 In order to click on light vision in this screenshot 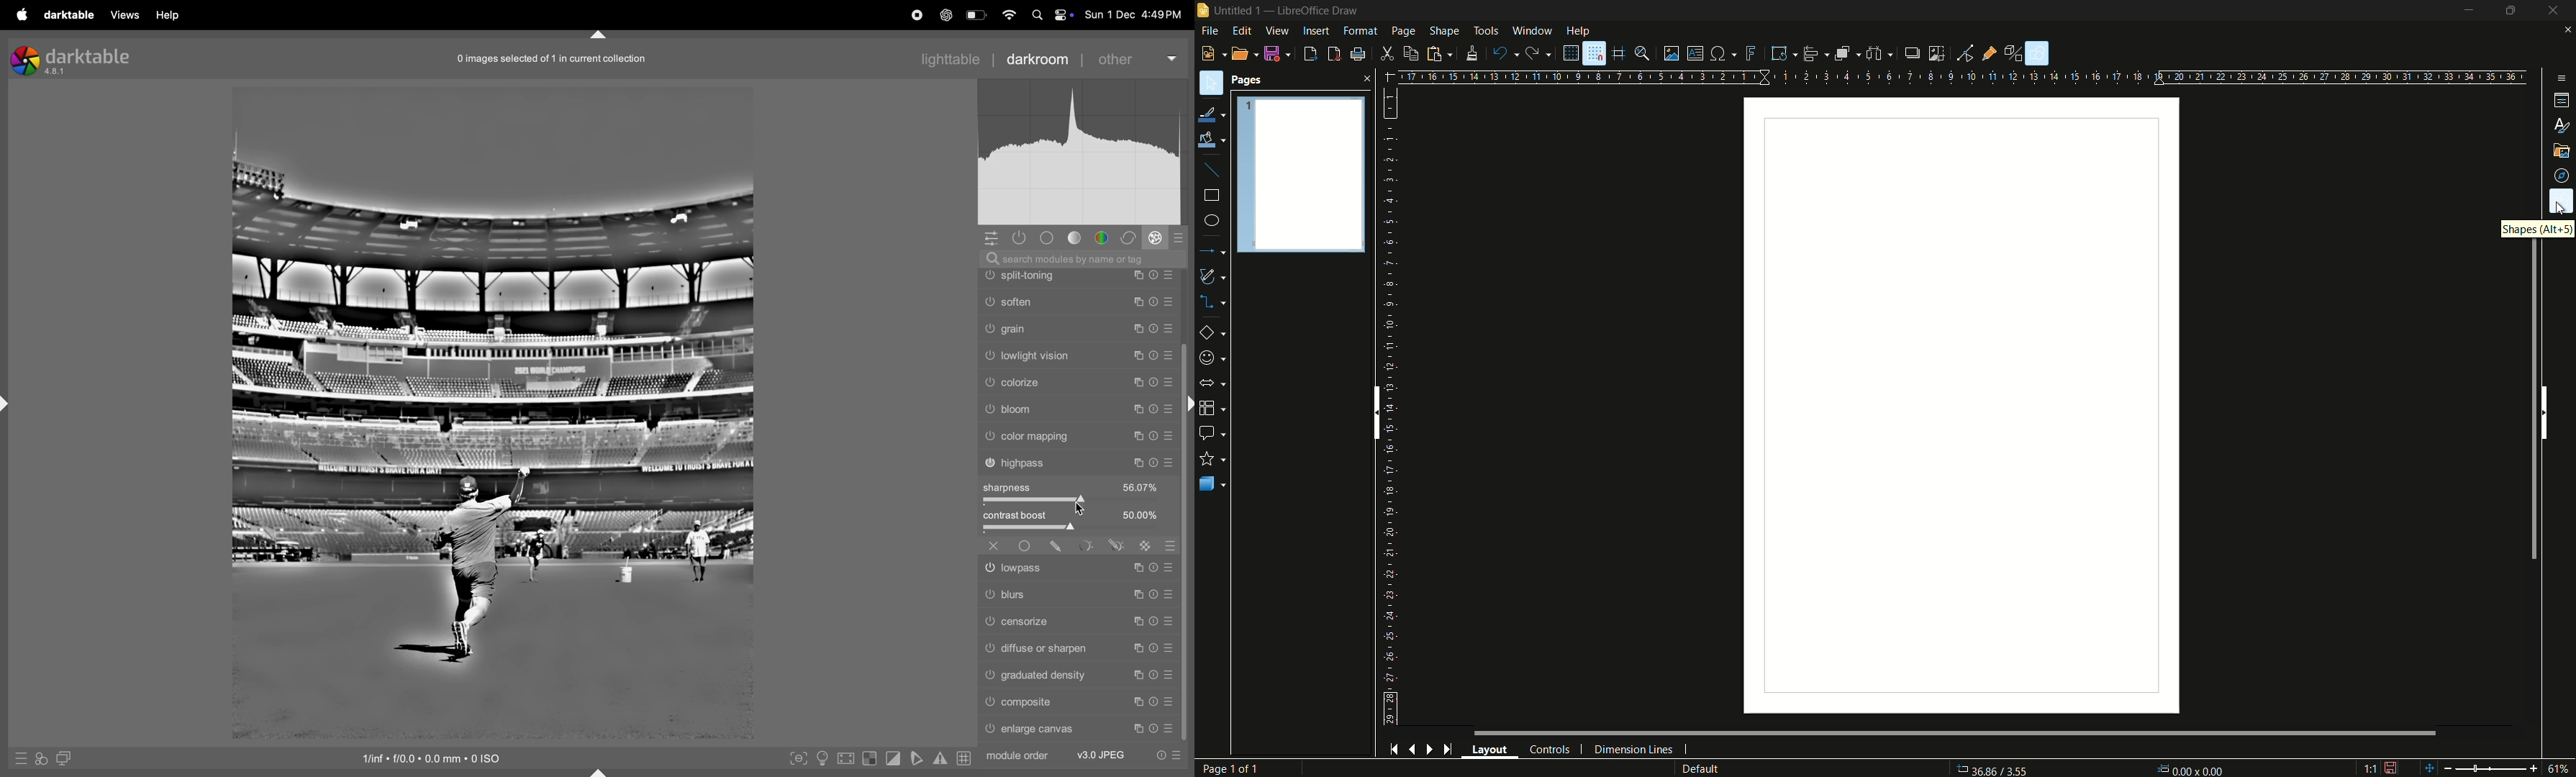, I will do `click(1080, 434)`.